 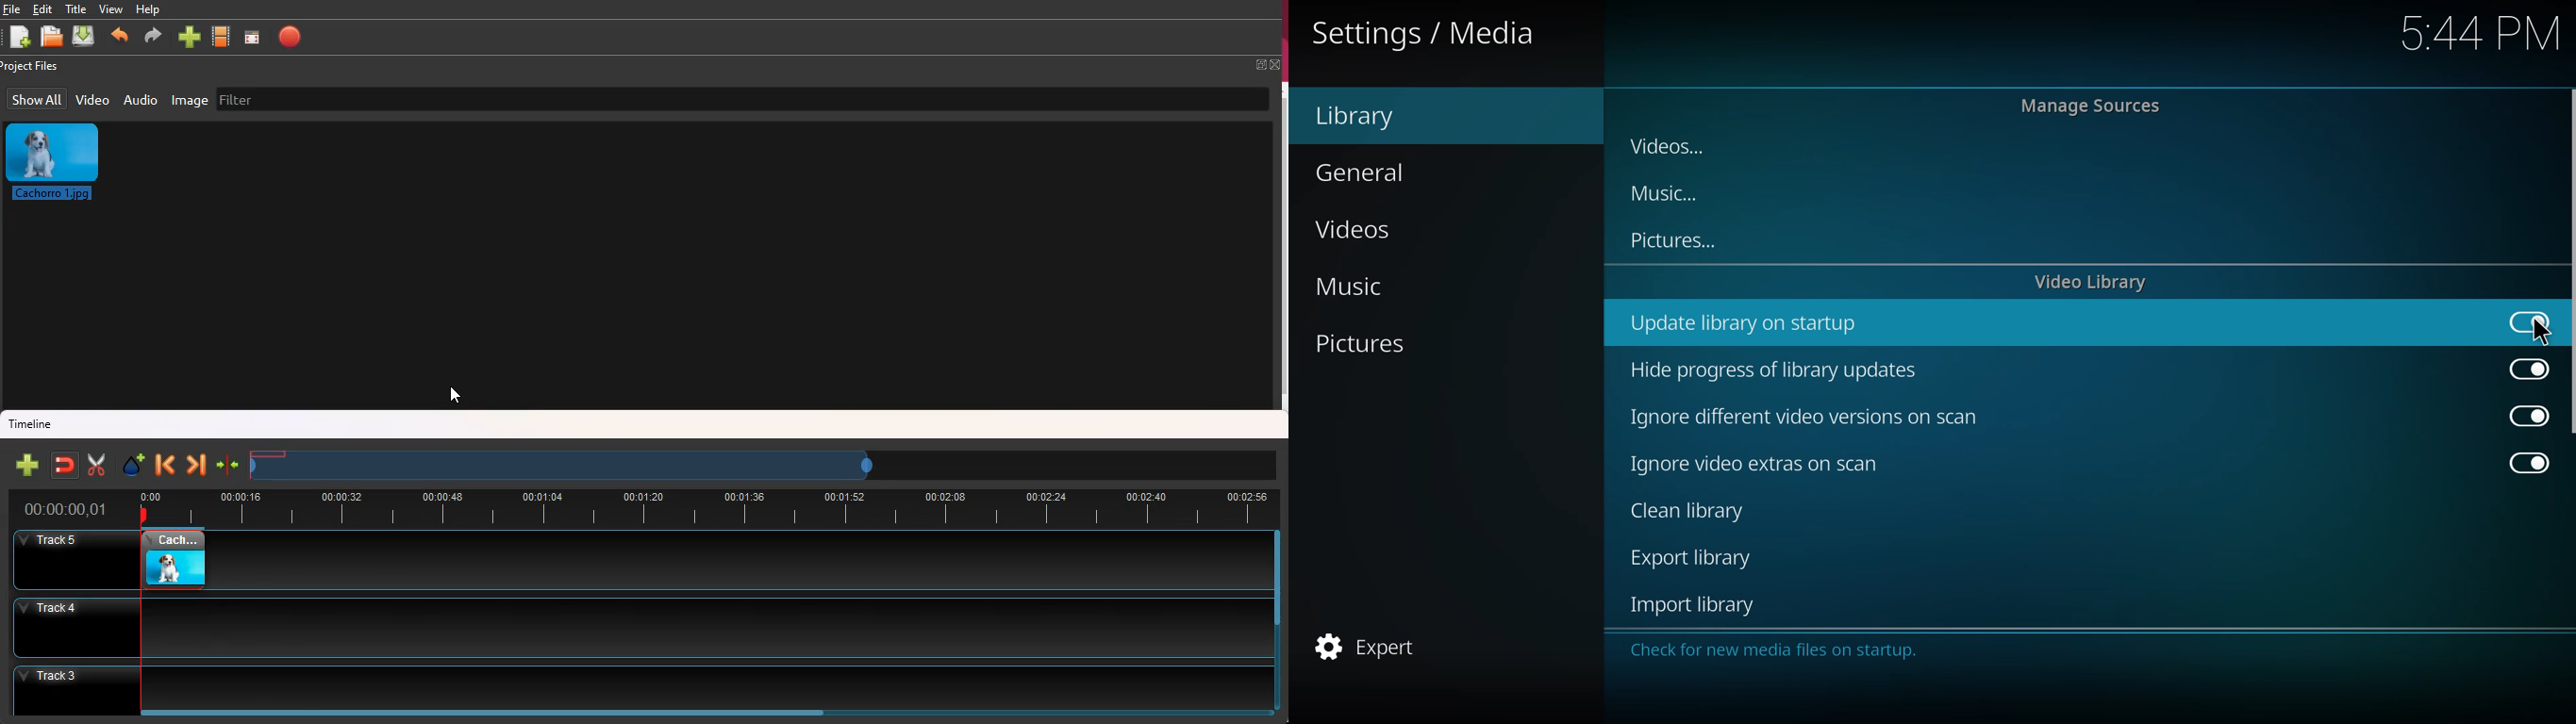 What do you see at coordinates (1701, 556) in the screenshot?
I see `export library` at bounding box center [1701, 556].